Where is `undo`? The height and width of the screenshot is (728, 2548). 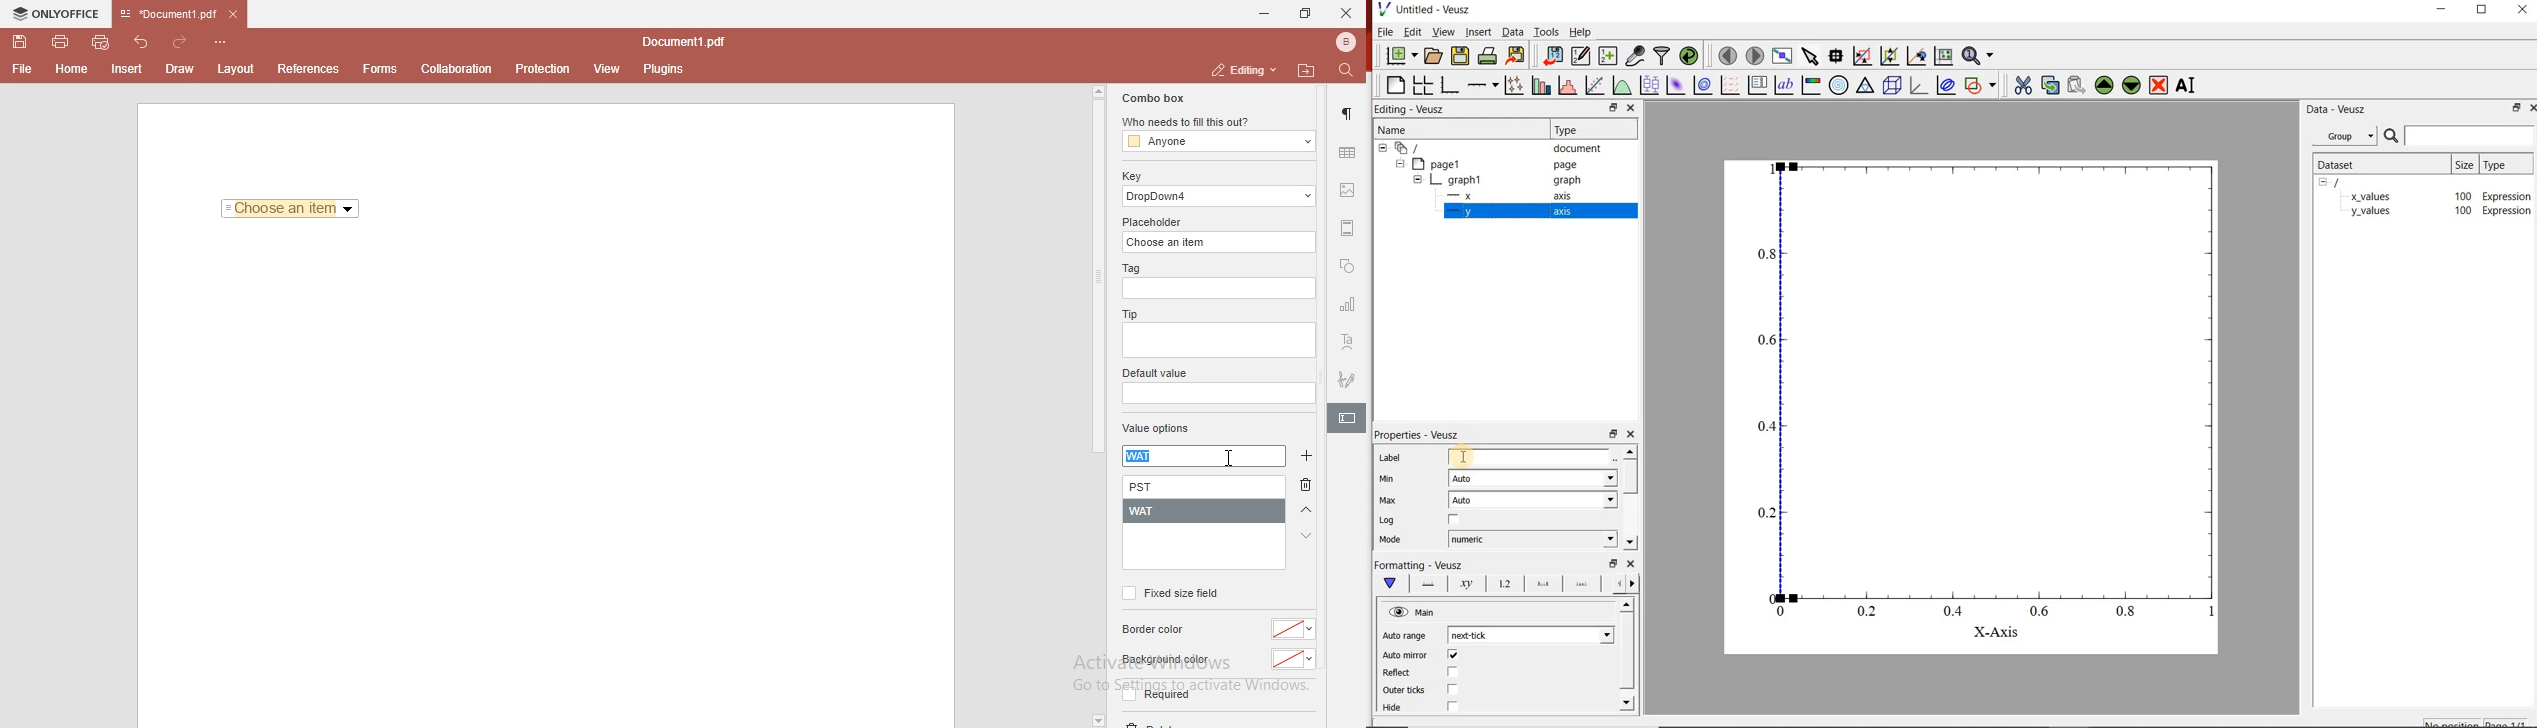
undo is located at coordinates (144, 40).